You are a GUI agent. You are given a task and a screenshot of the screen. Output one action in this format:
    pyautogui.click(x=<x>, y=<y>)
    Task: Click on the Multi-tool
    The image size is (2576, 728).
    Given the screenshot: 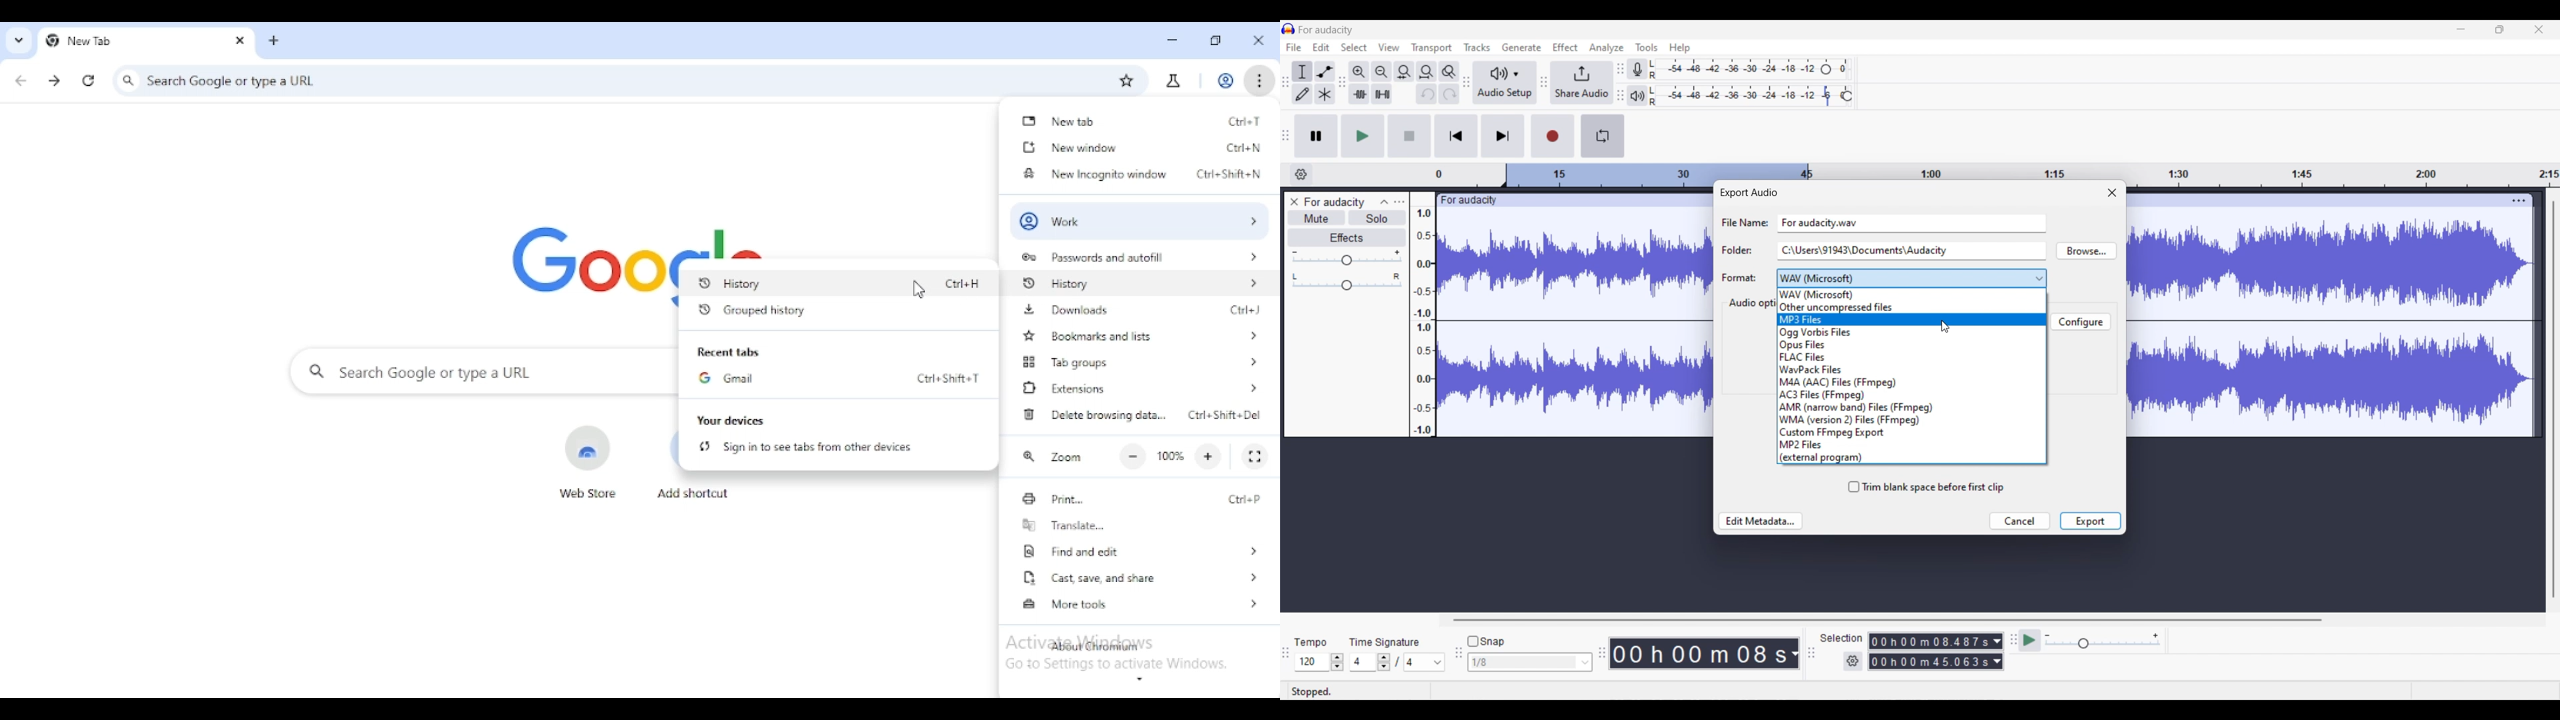 What is the action you would take?
    pyautogui.click(x=1325, y=94)
    